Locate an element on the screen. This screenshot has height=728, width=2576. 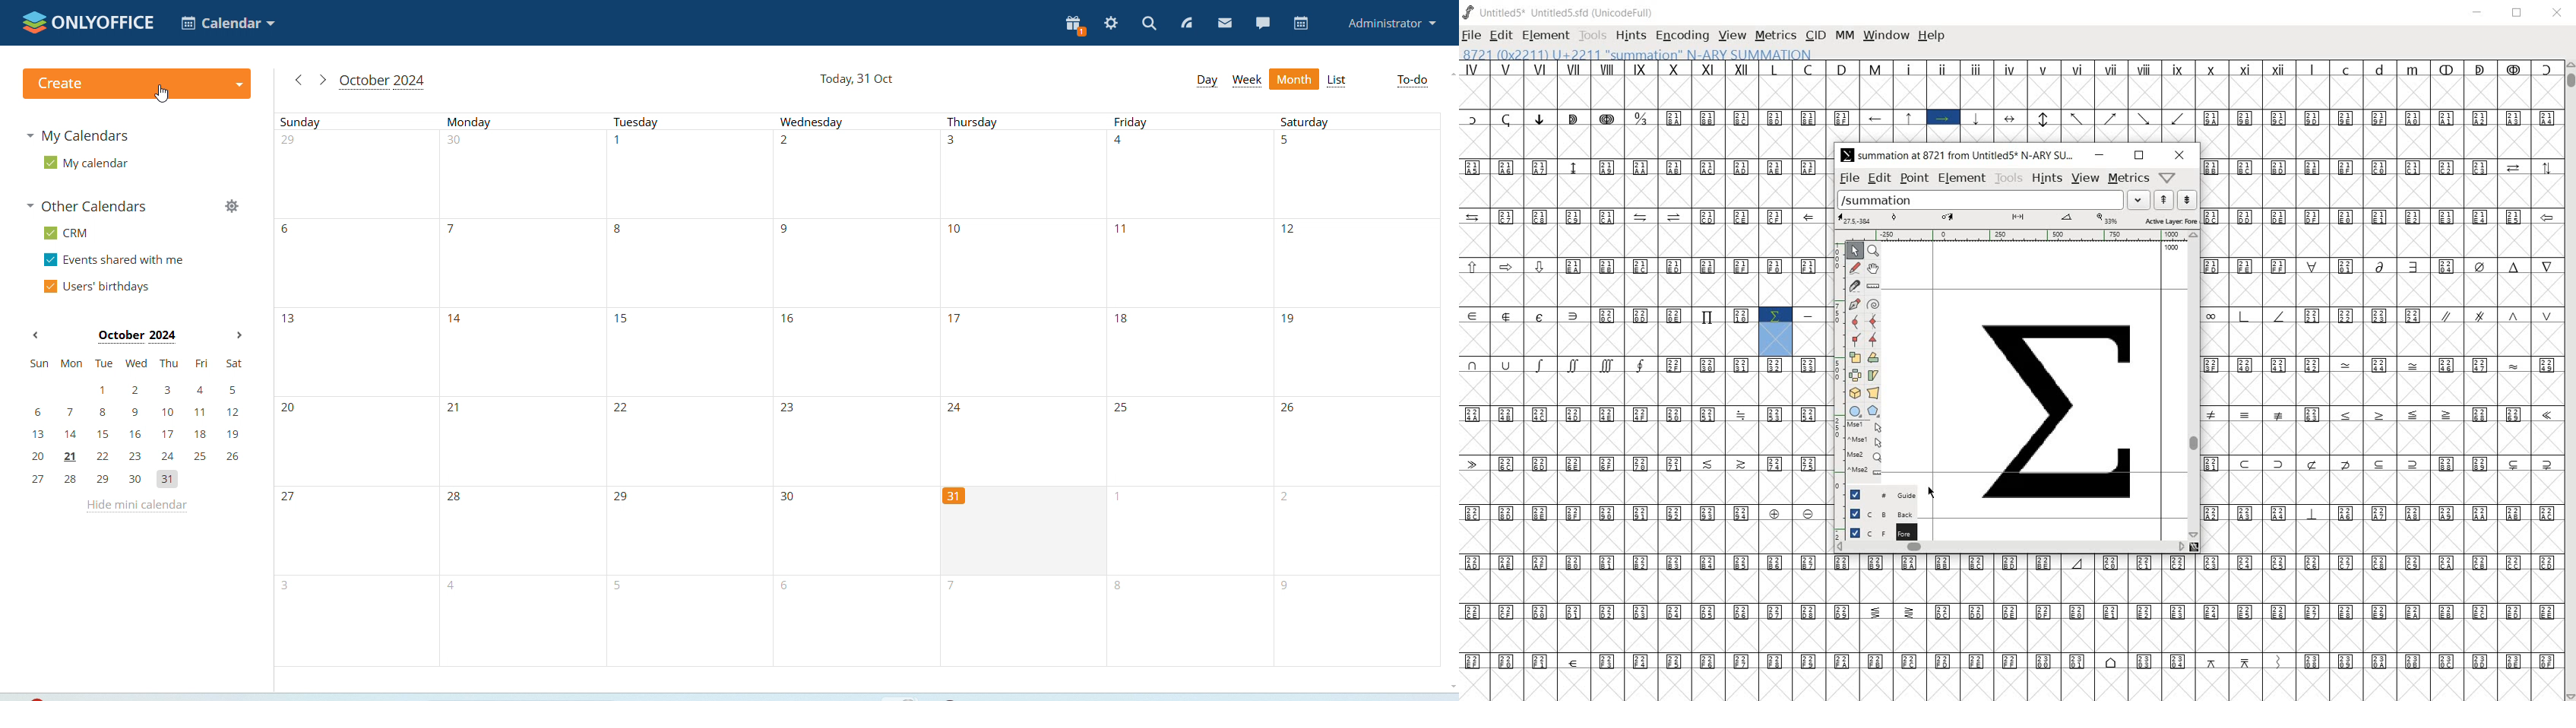
summation at 8721 from Untitled5 N-ARY SUM... is located at coordinates (1961, 155).